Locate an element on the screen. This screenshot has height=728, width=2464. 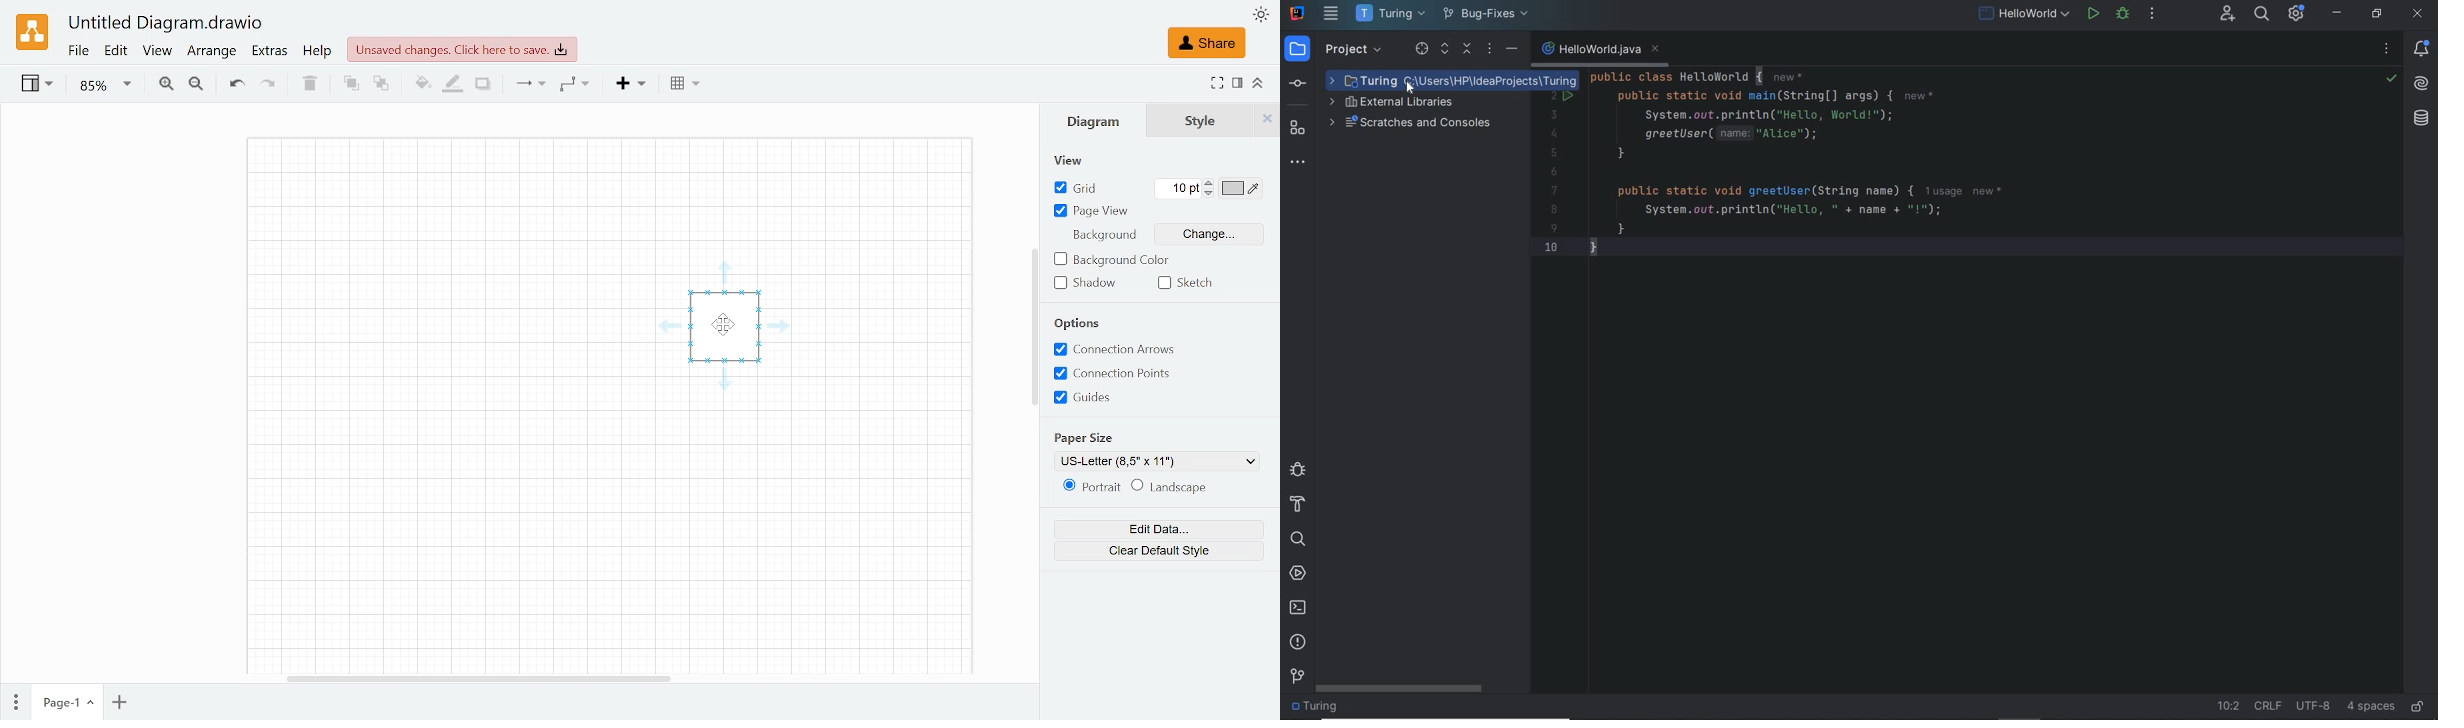
bug-fixes is located at coordinates (1485, 15).